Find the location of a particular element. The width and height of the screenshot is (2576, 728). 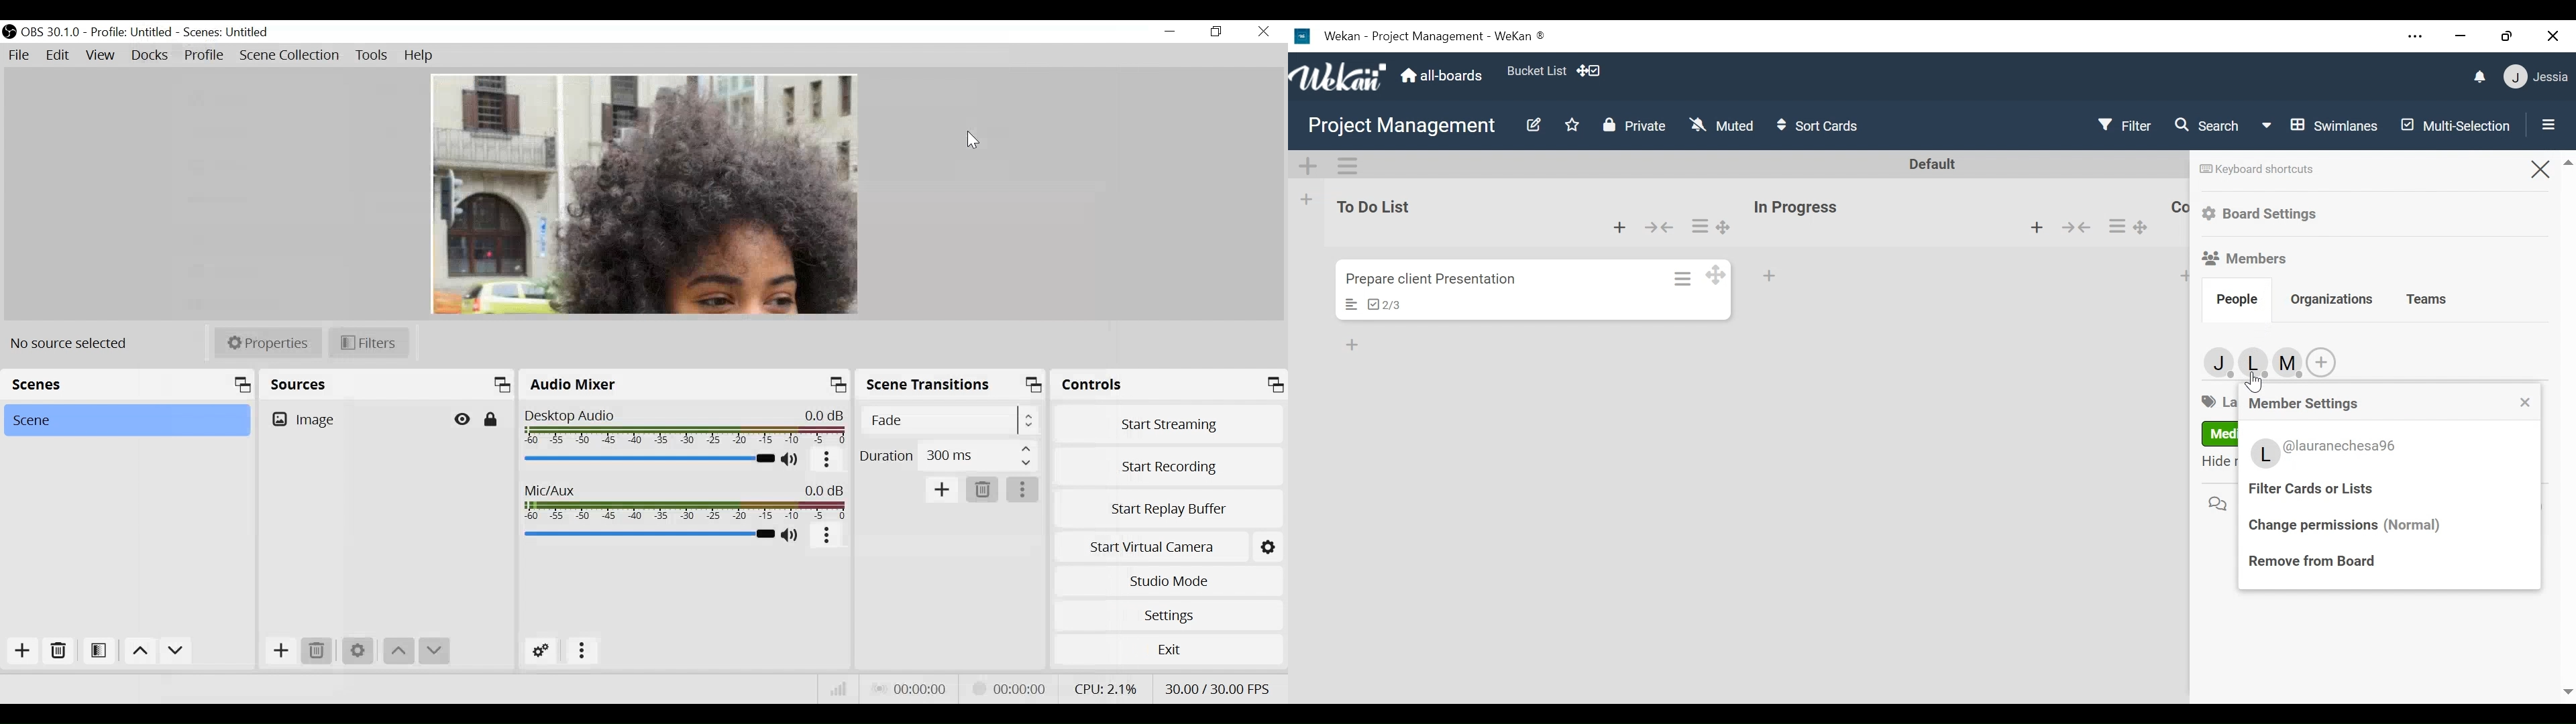

00:00:00 is located at coordinates (910, 690).